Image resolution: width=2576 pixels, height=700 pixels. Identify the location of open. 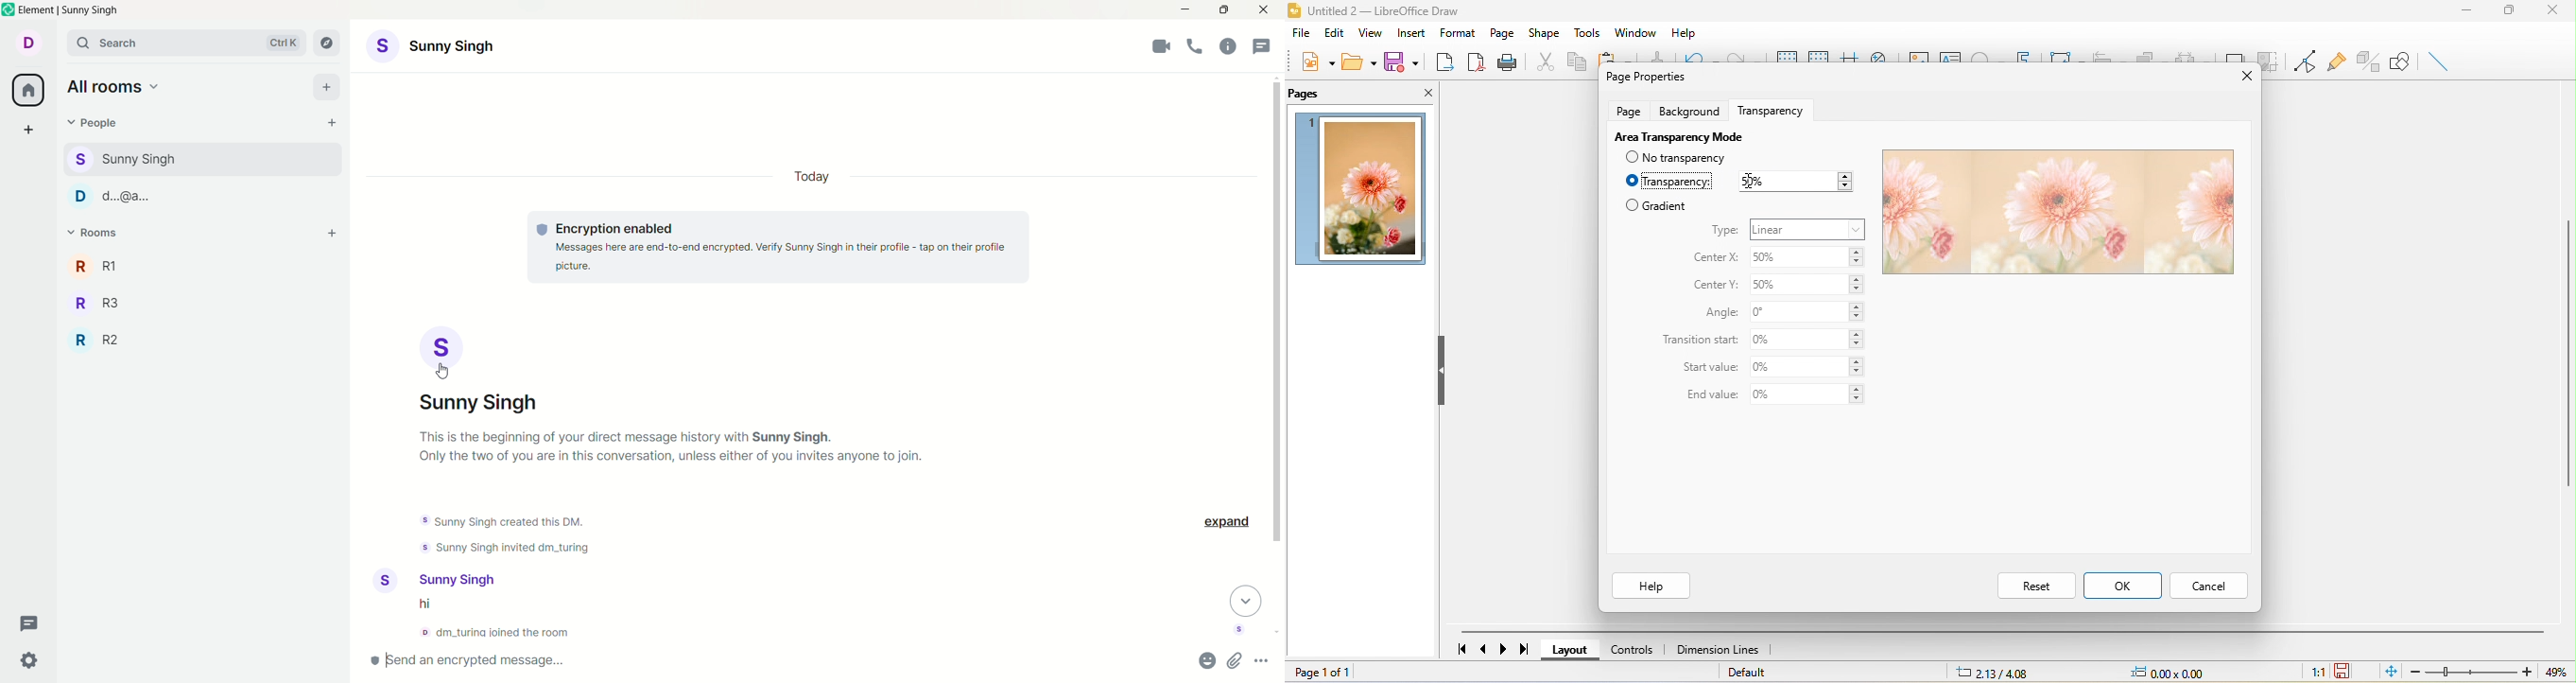
(1357, 61).